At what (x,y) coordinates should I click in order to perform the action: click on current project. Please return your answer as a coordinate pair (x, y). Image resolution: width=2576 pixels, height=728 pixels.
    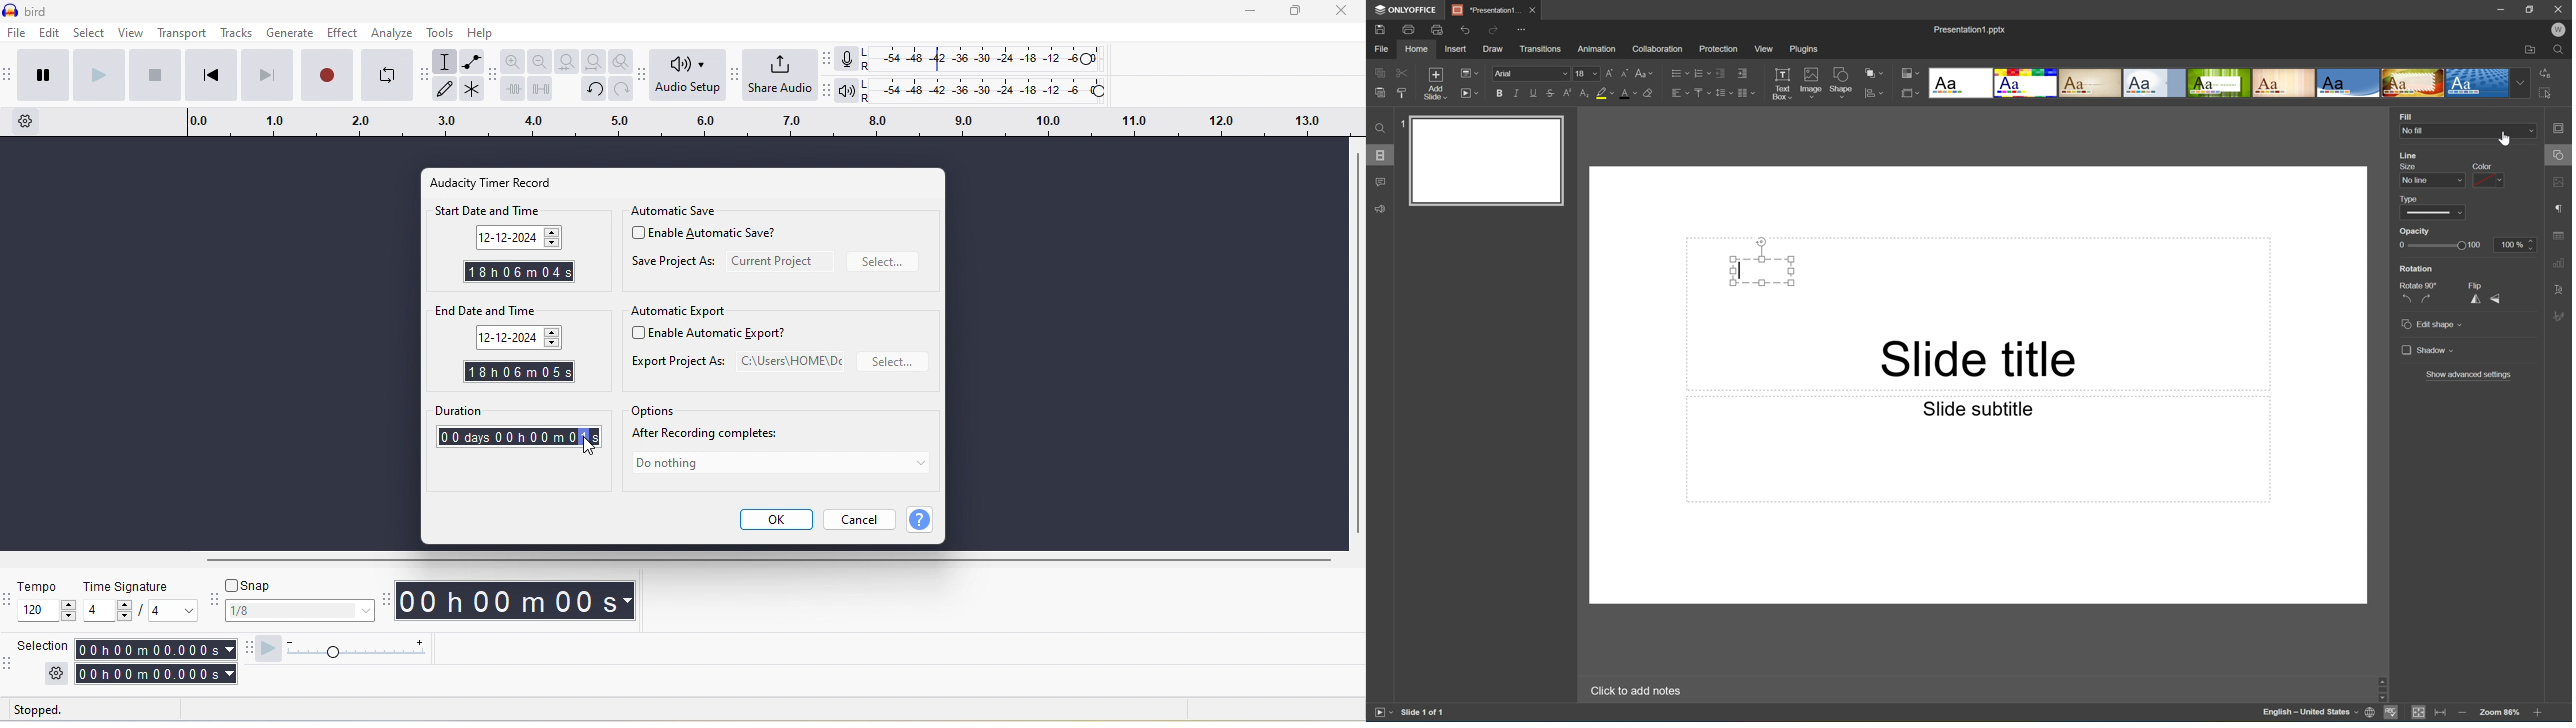
    Looking at the image, I should click on (779, 262).